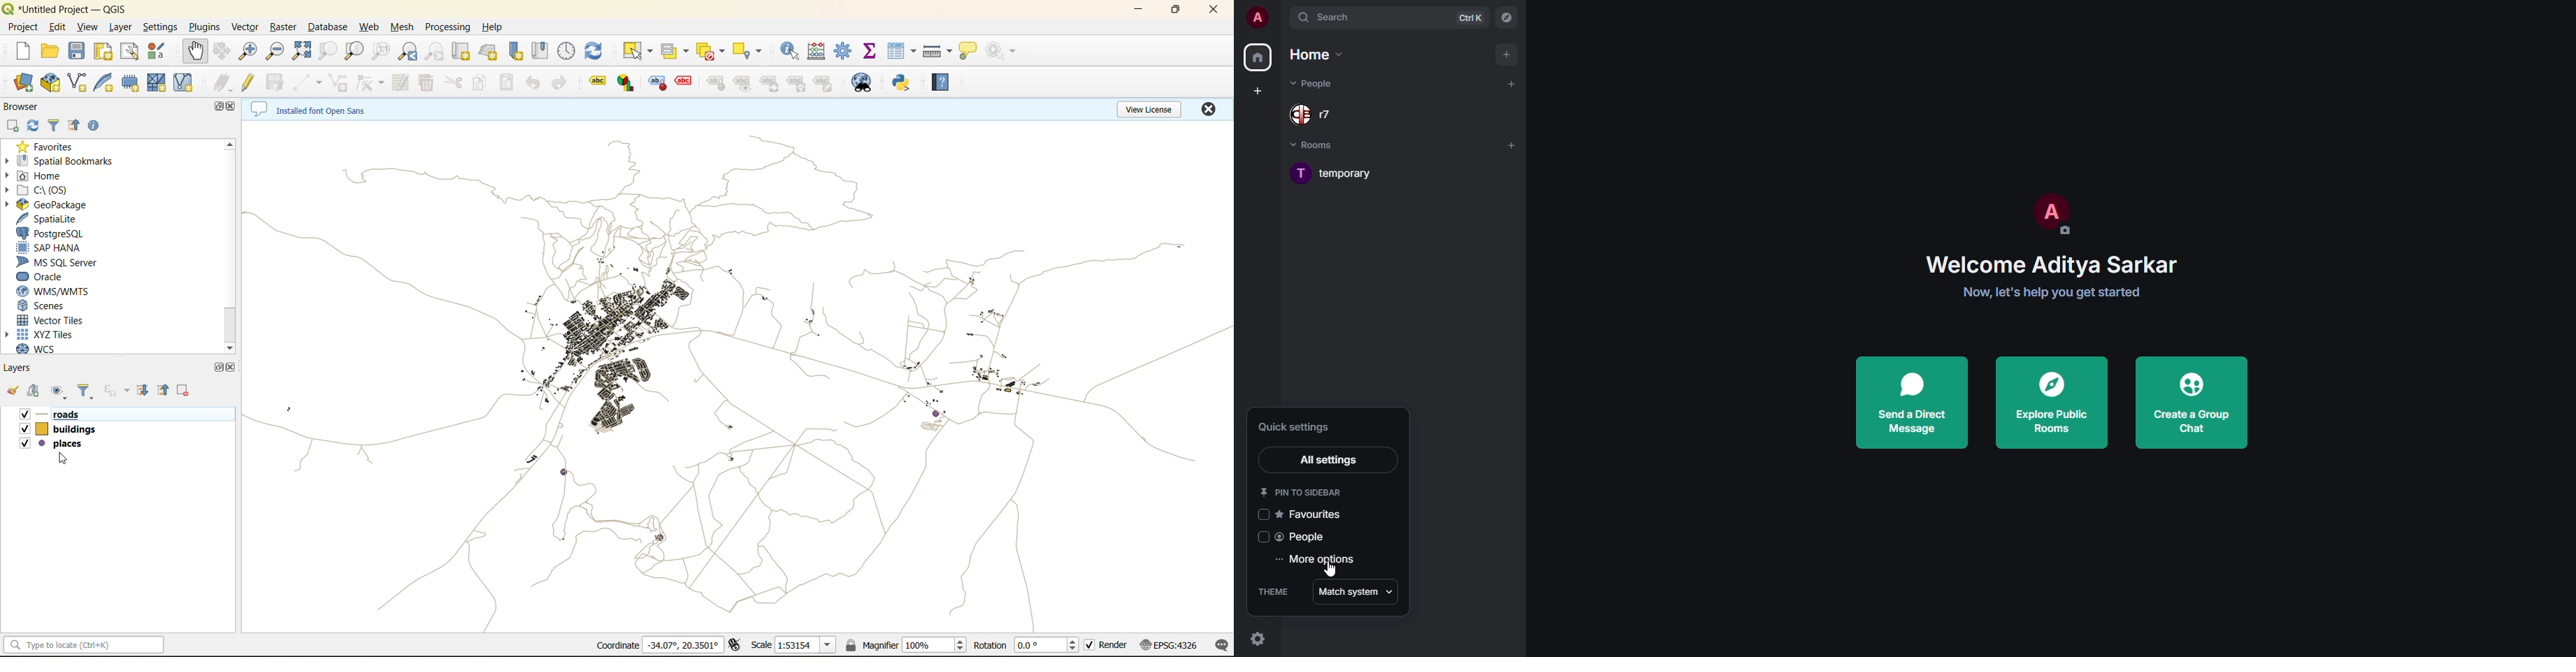  I want to click on profile pic, so click(2055, 212).